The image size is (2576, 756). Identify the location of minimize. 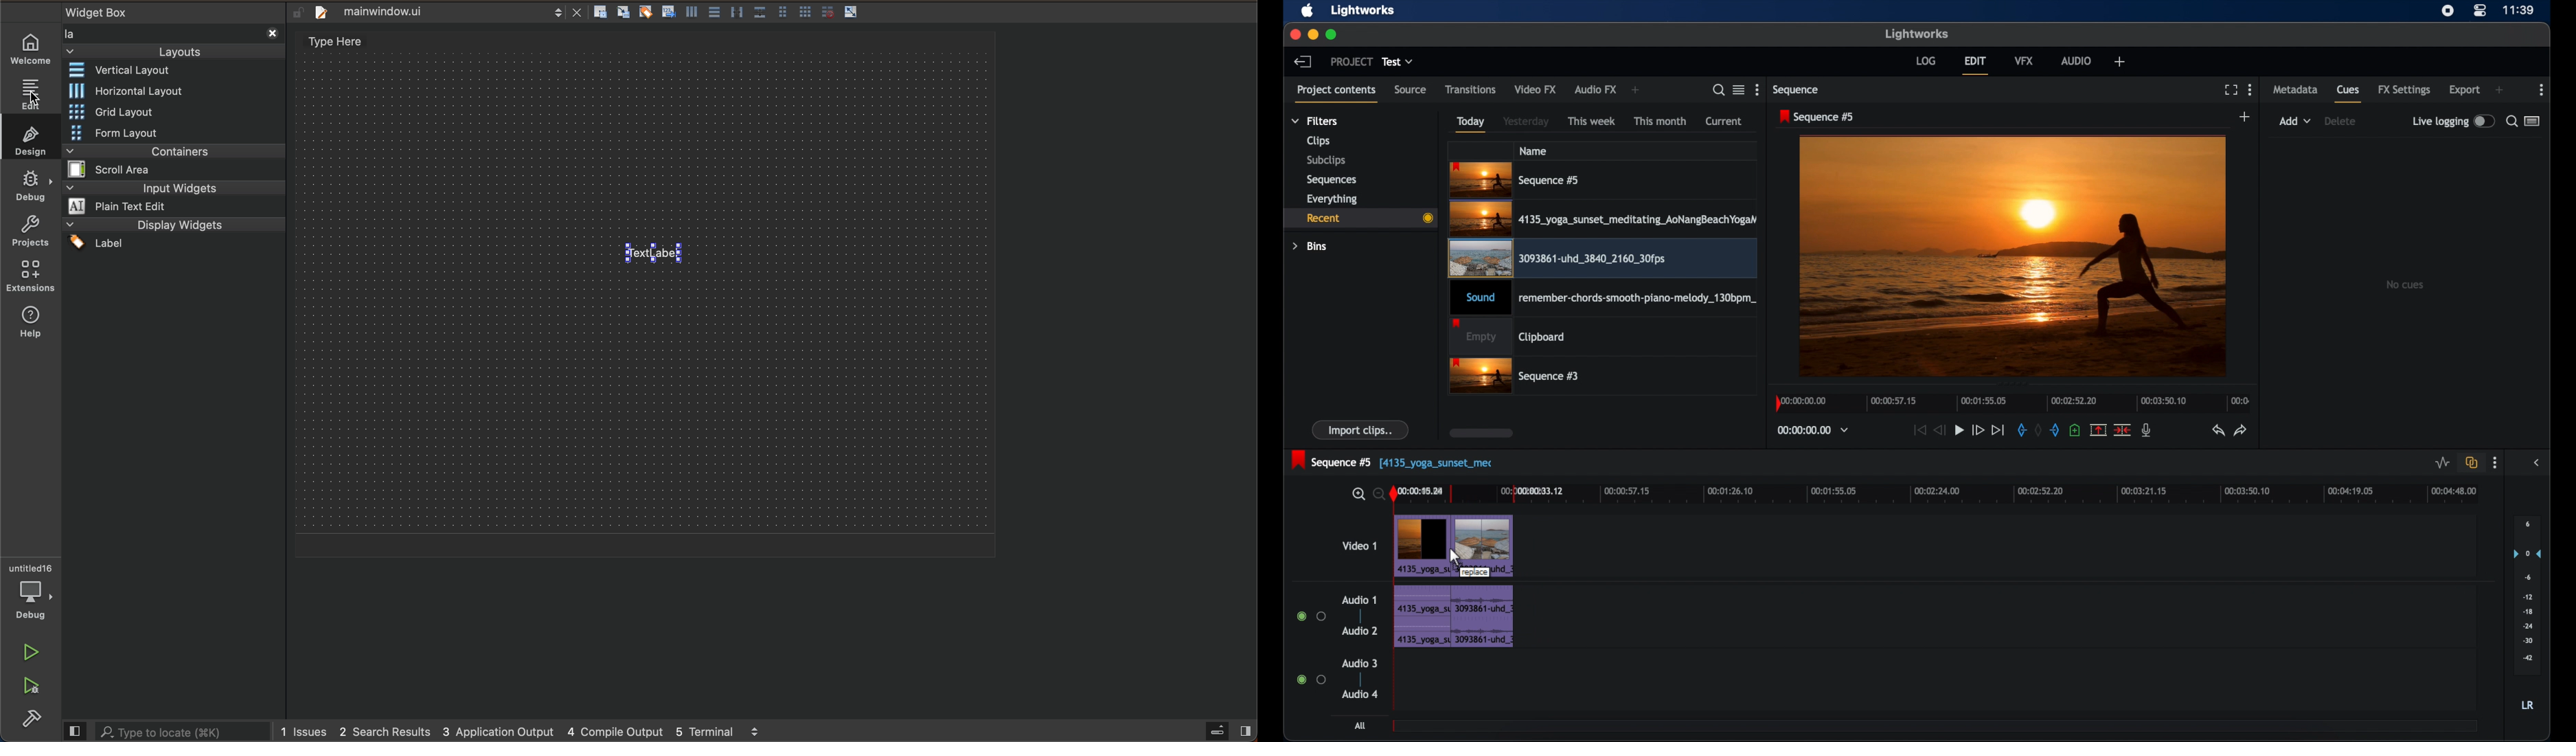
(1314, 34).